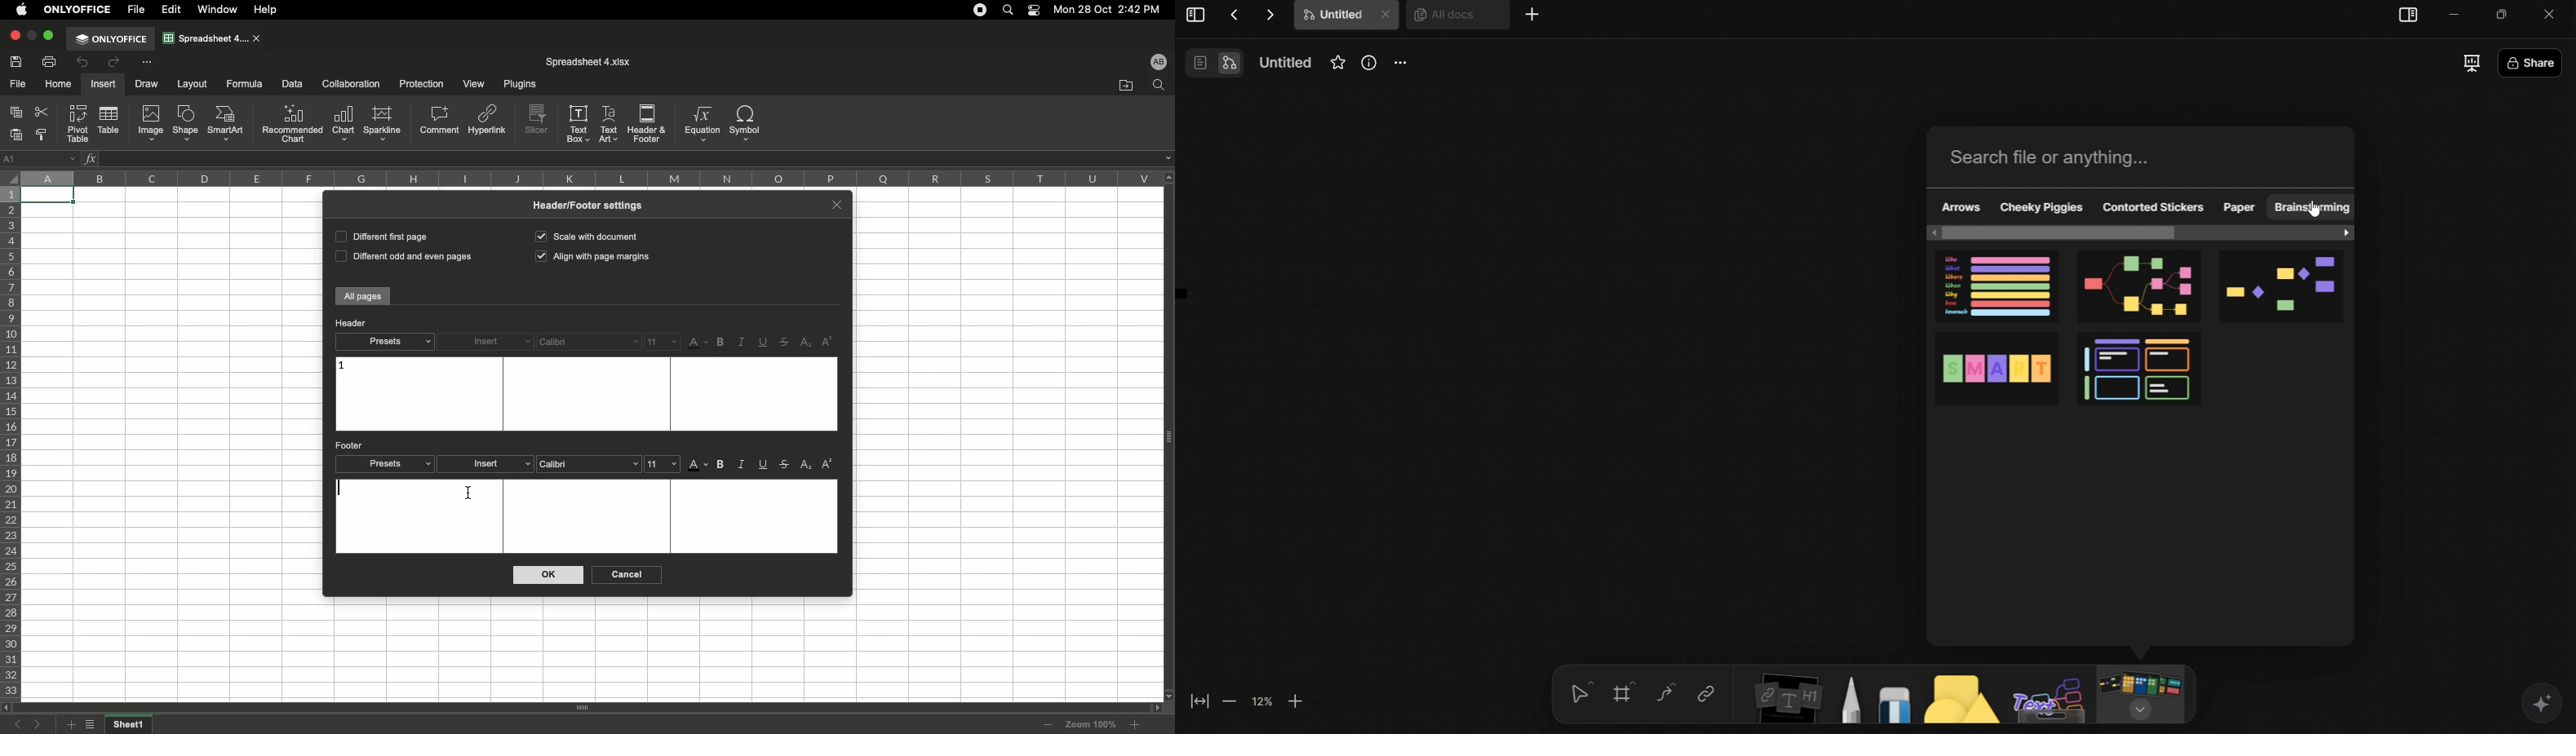 This screenshot has width=2576, height=756. Describe the element at coordinates (2044, 209) in the screenshot. I see `Cheeky Piggies` at that location.